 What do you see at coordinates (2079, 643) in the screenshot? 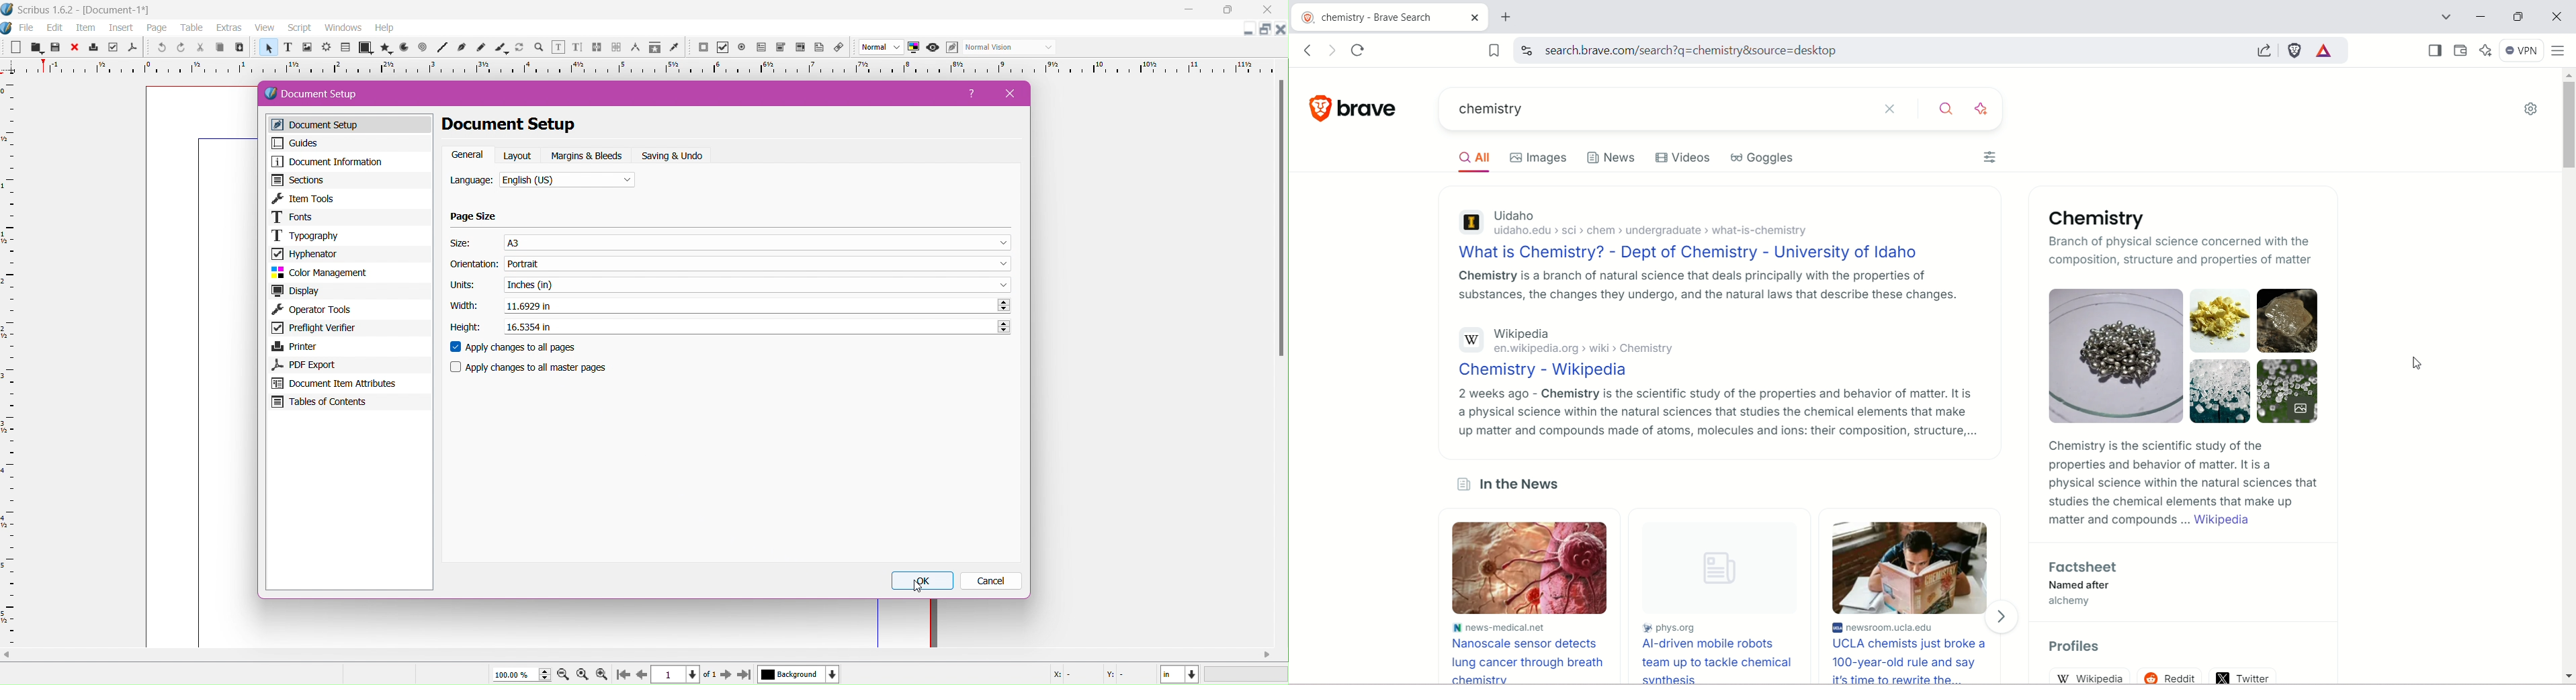
I see `Profiles` at bounding box center [2079, 643].